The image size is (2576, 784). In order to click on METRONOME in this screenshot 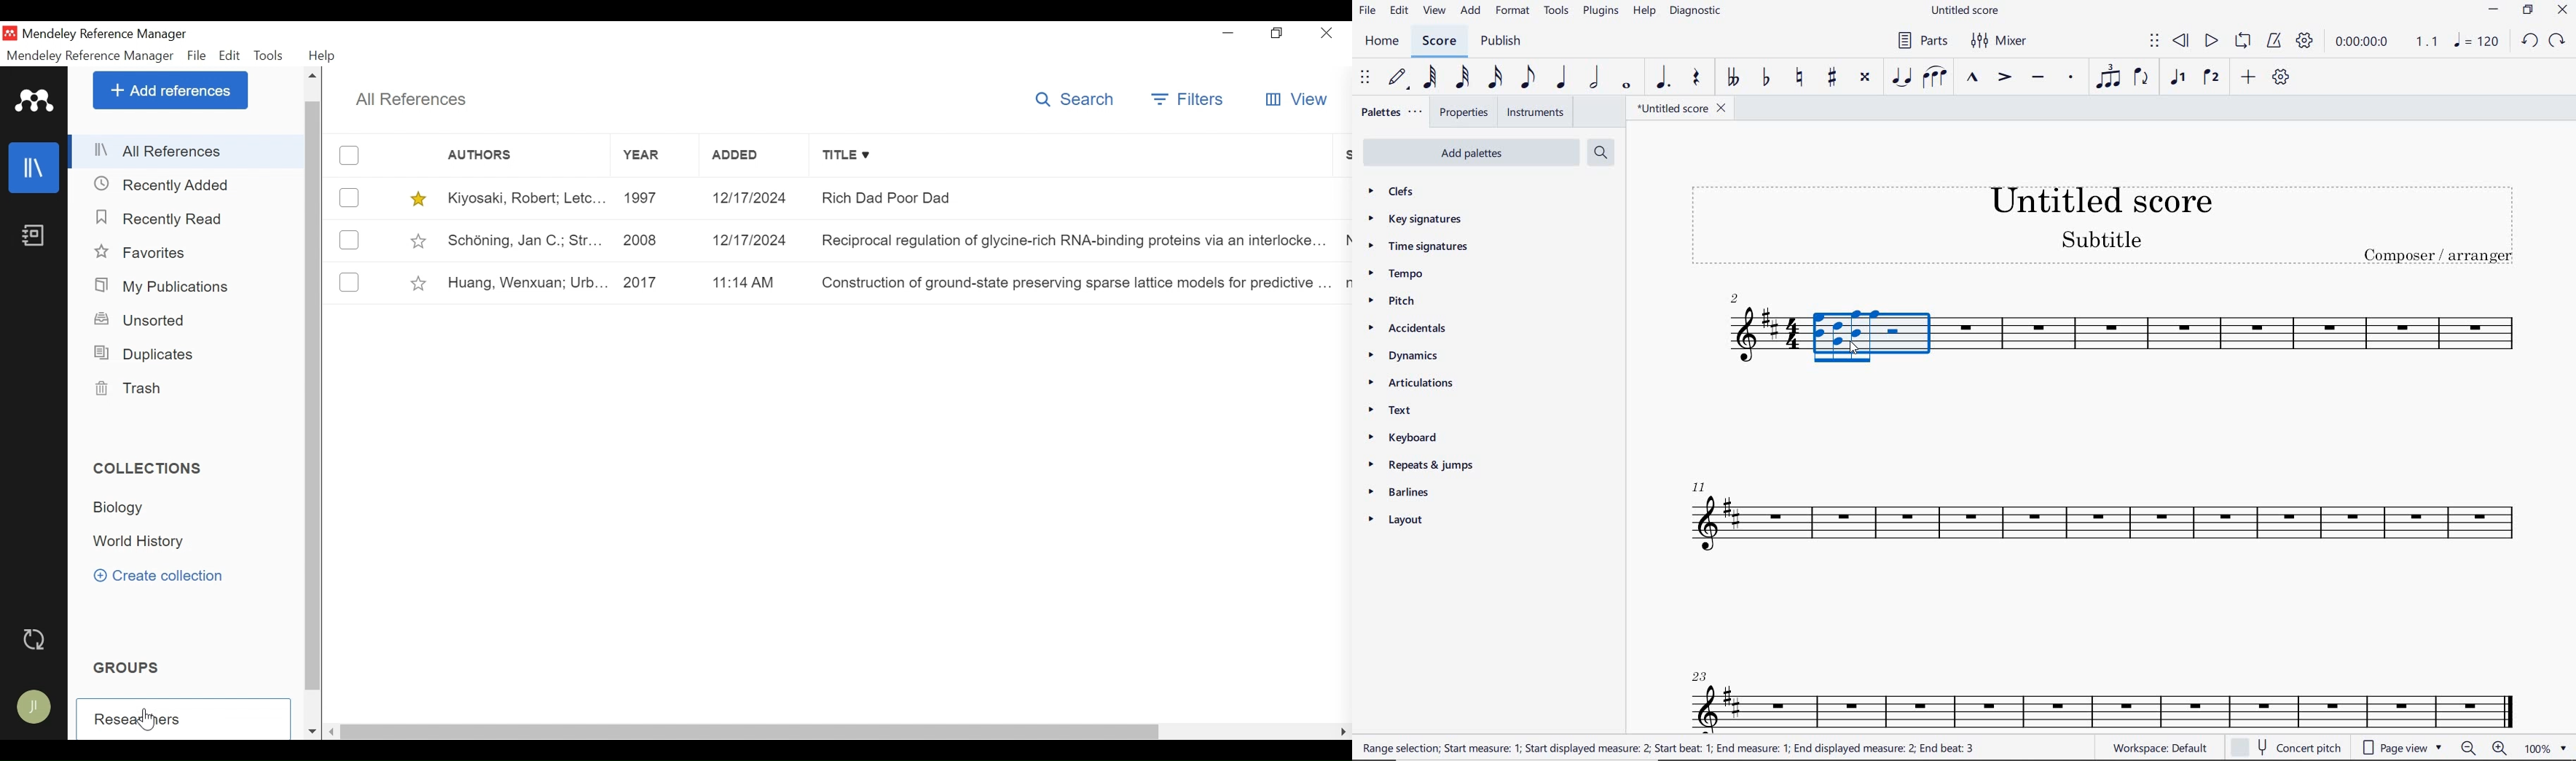, I will do `click(2274, 41)`.